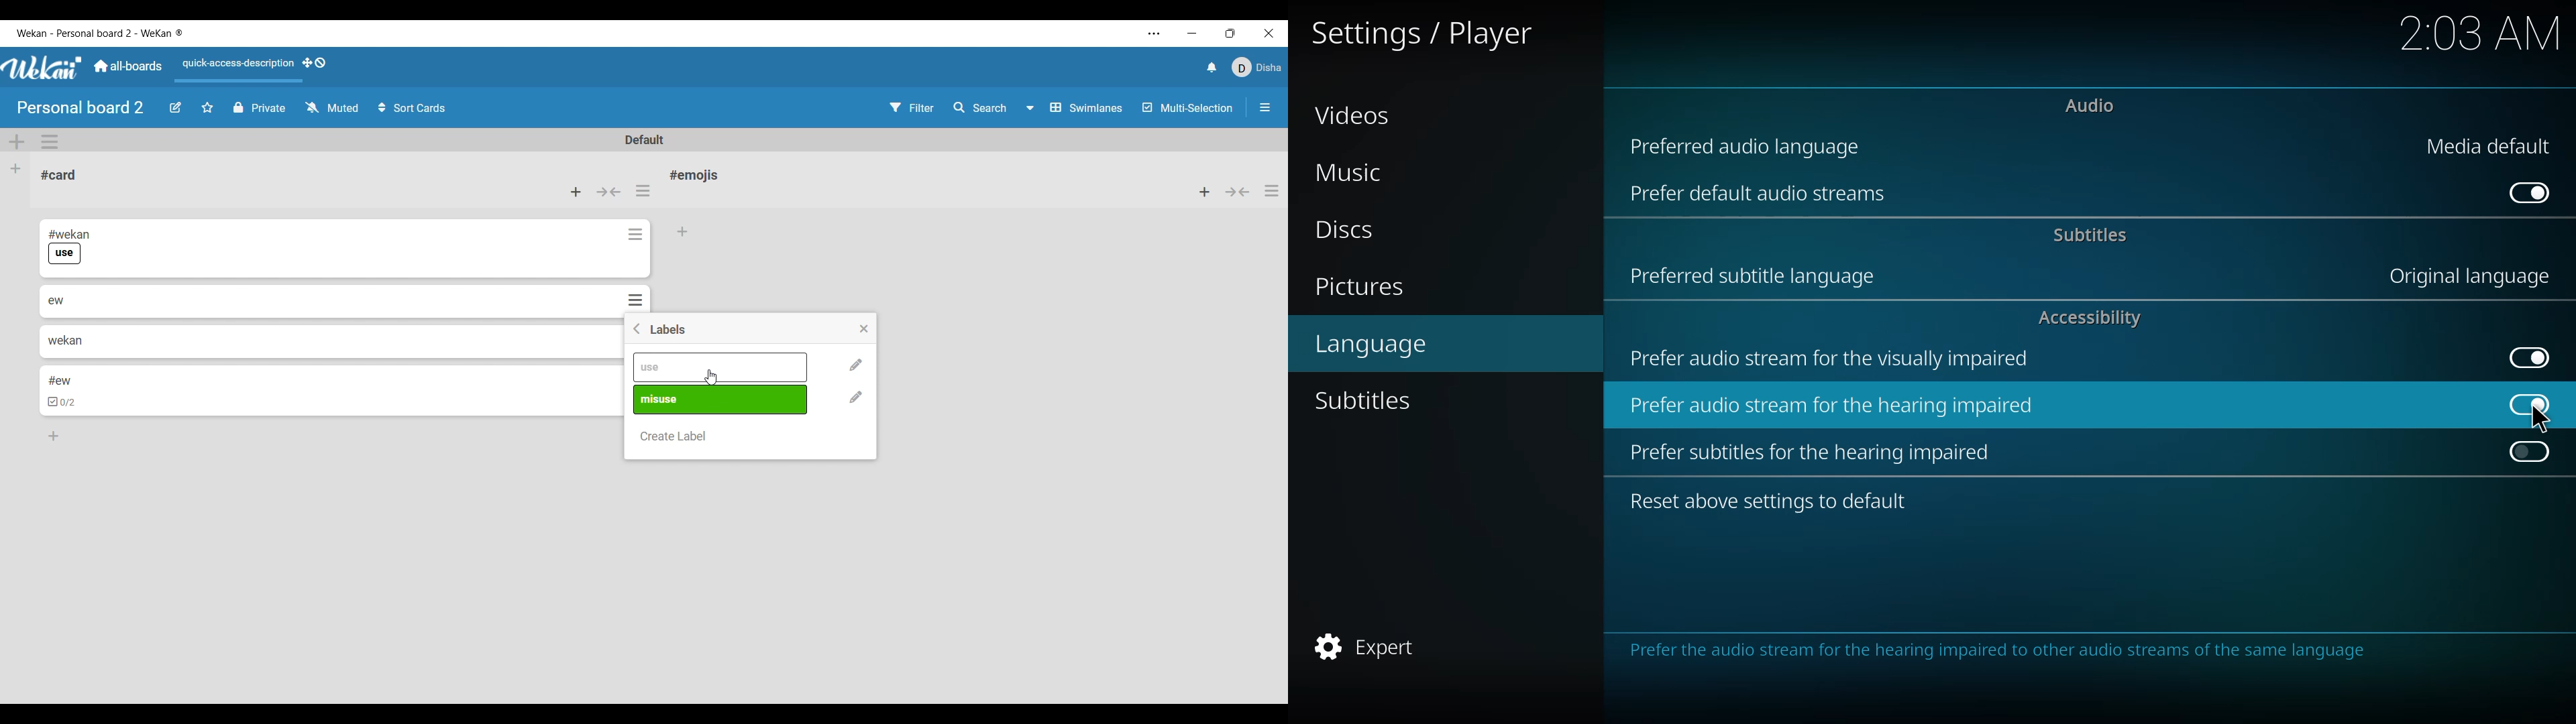 The width and height of the screenshot is (2576, 728). Describe the element at coordinates (260, 107) in the screenshot. I see `Privacy status of current board` at that location.